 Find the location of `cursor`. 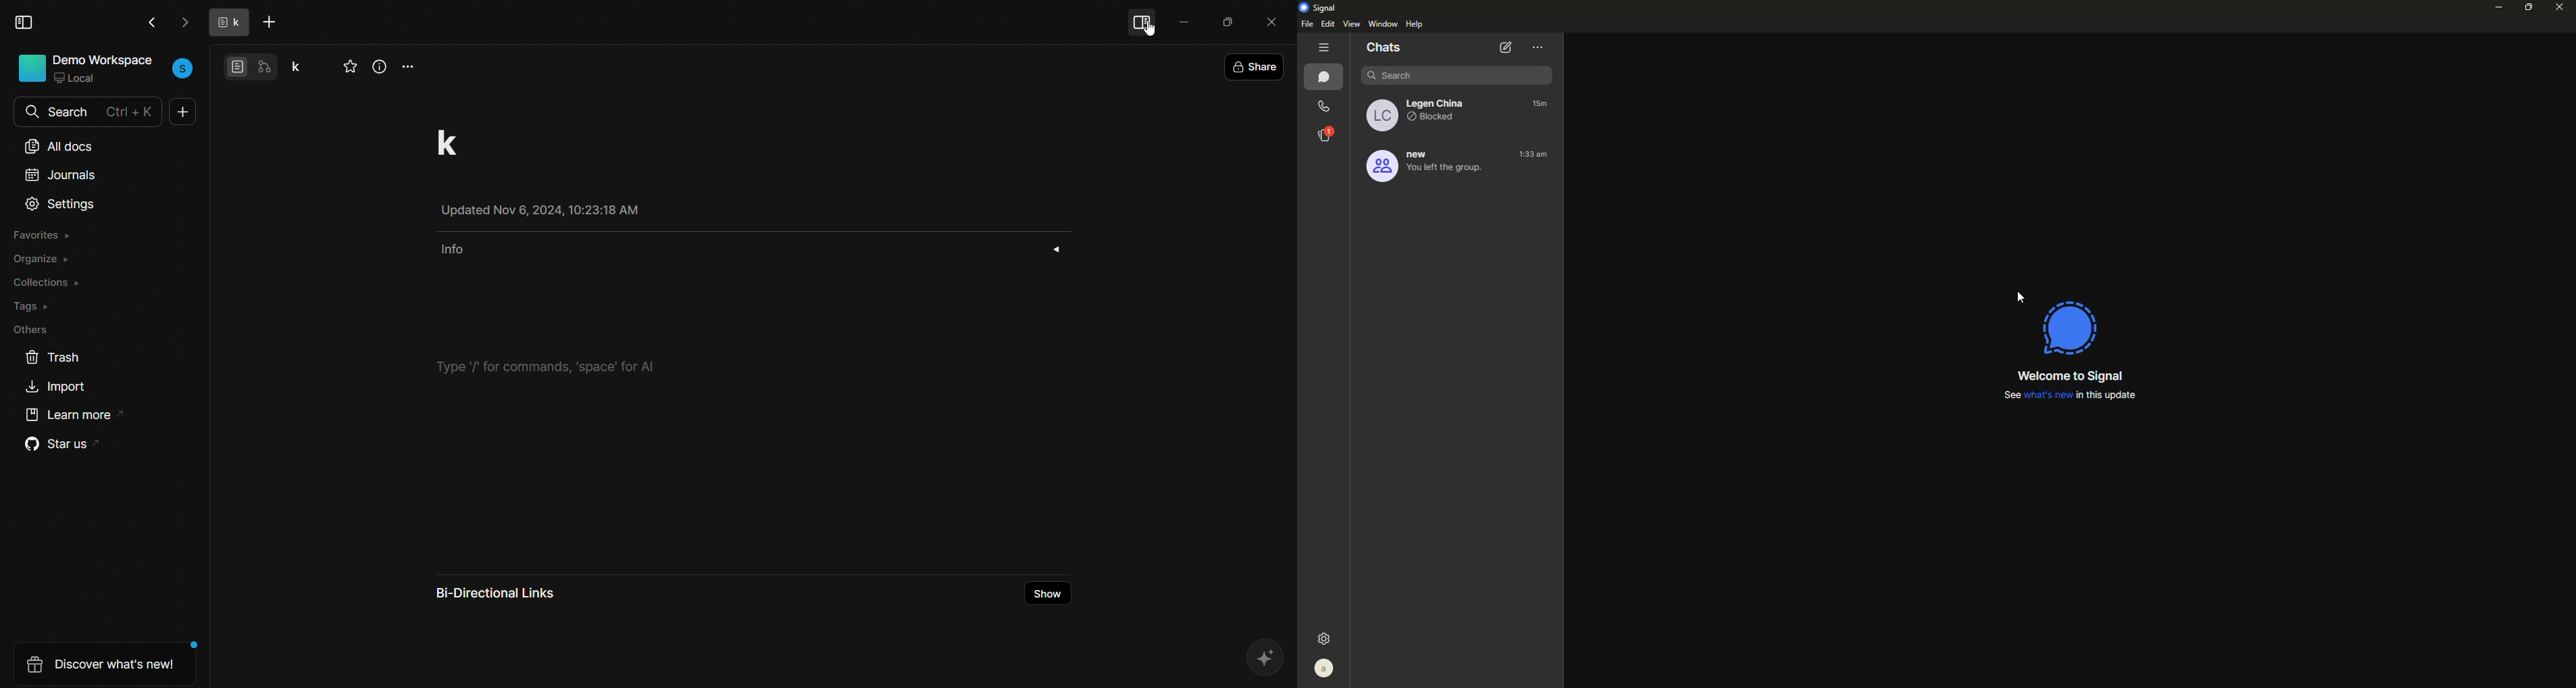

cursor is located at coordinates (2017, 298).